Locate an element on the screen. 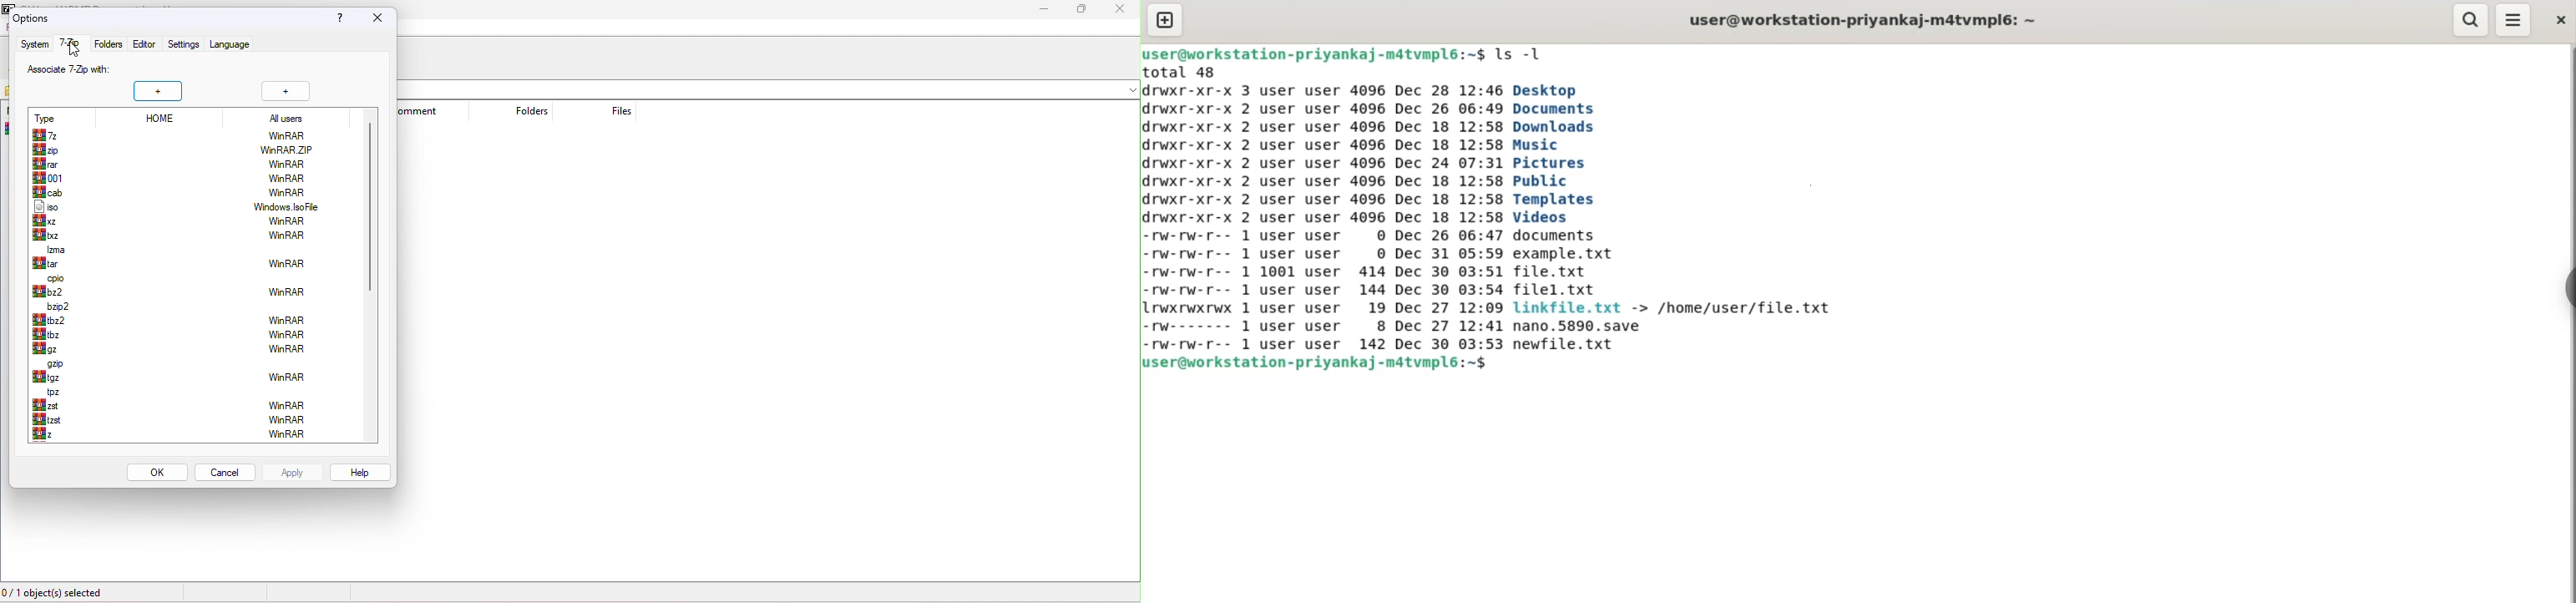 This screenshot has height=616, width=2576. bzip2 is located at coordinates (56, 306).